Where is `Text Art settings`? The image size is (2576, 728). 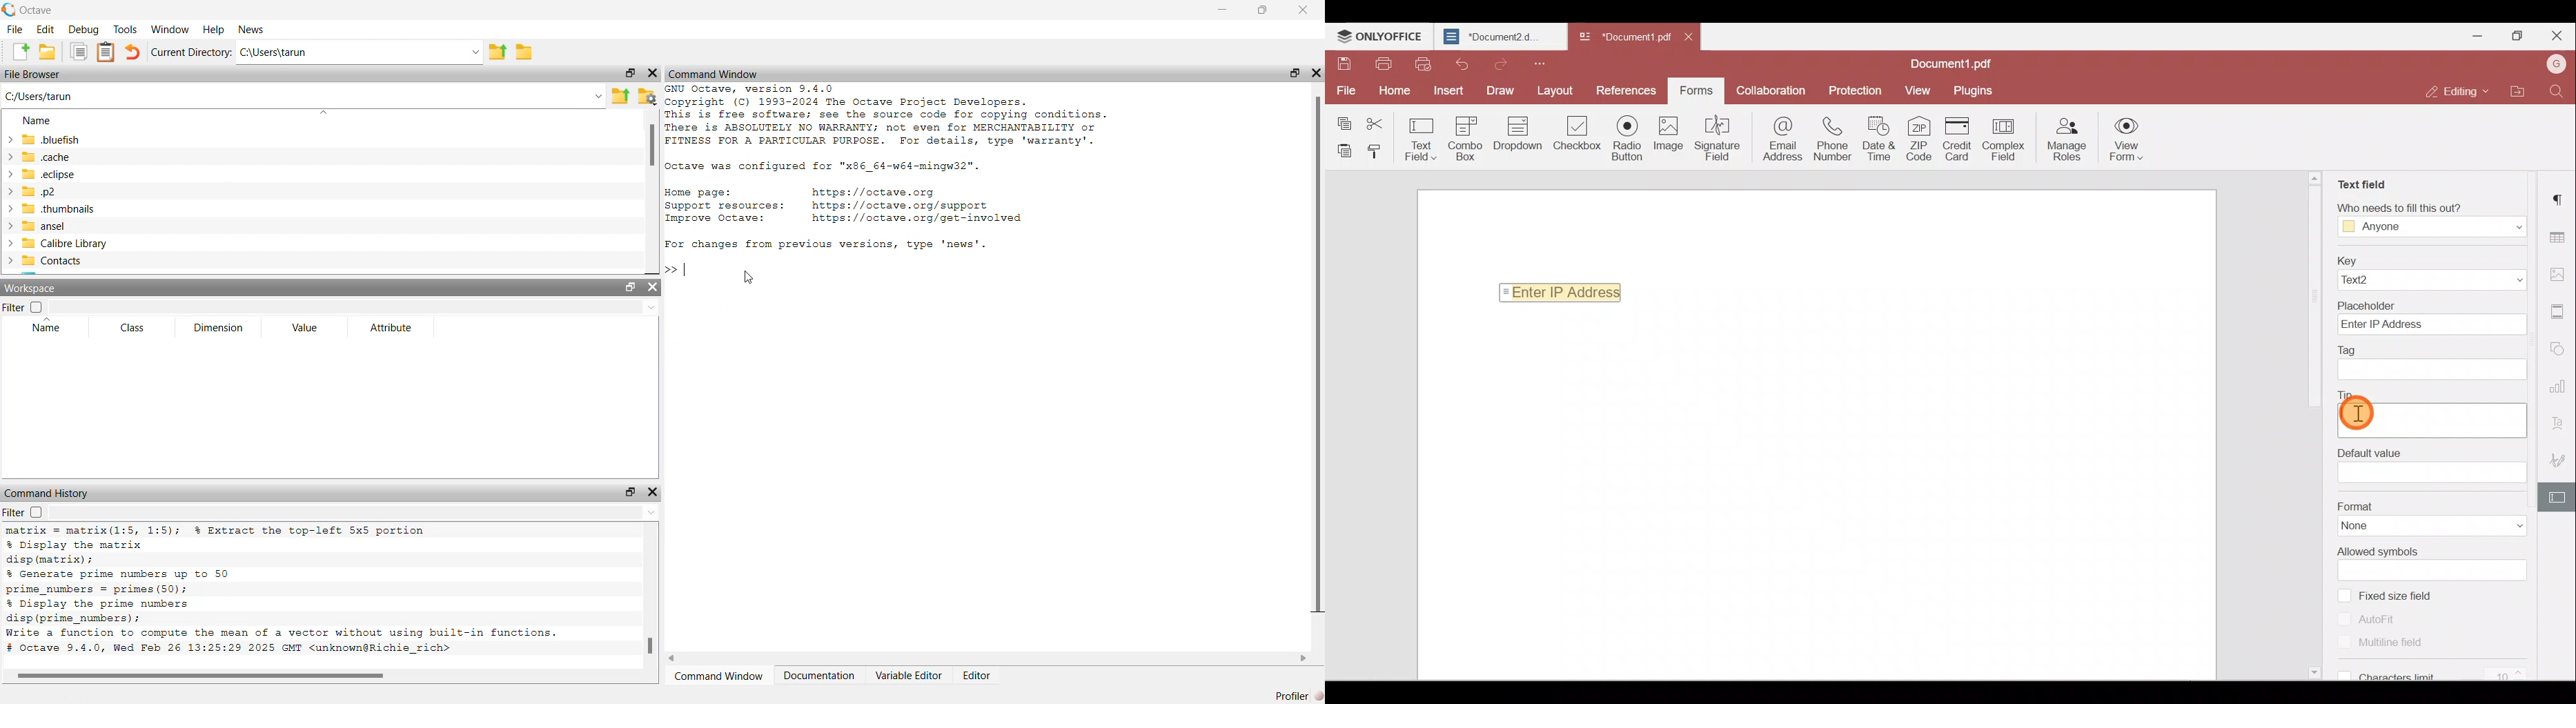
Text Art settings is located at coordinates (2561, 419).